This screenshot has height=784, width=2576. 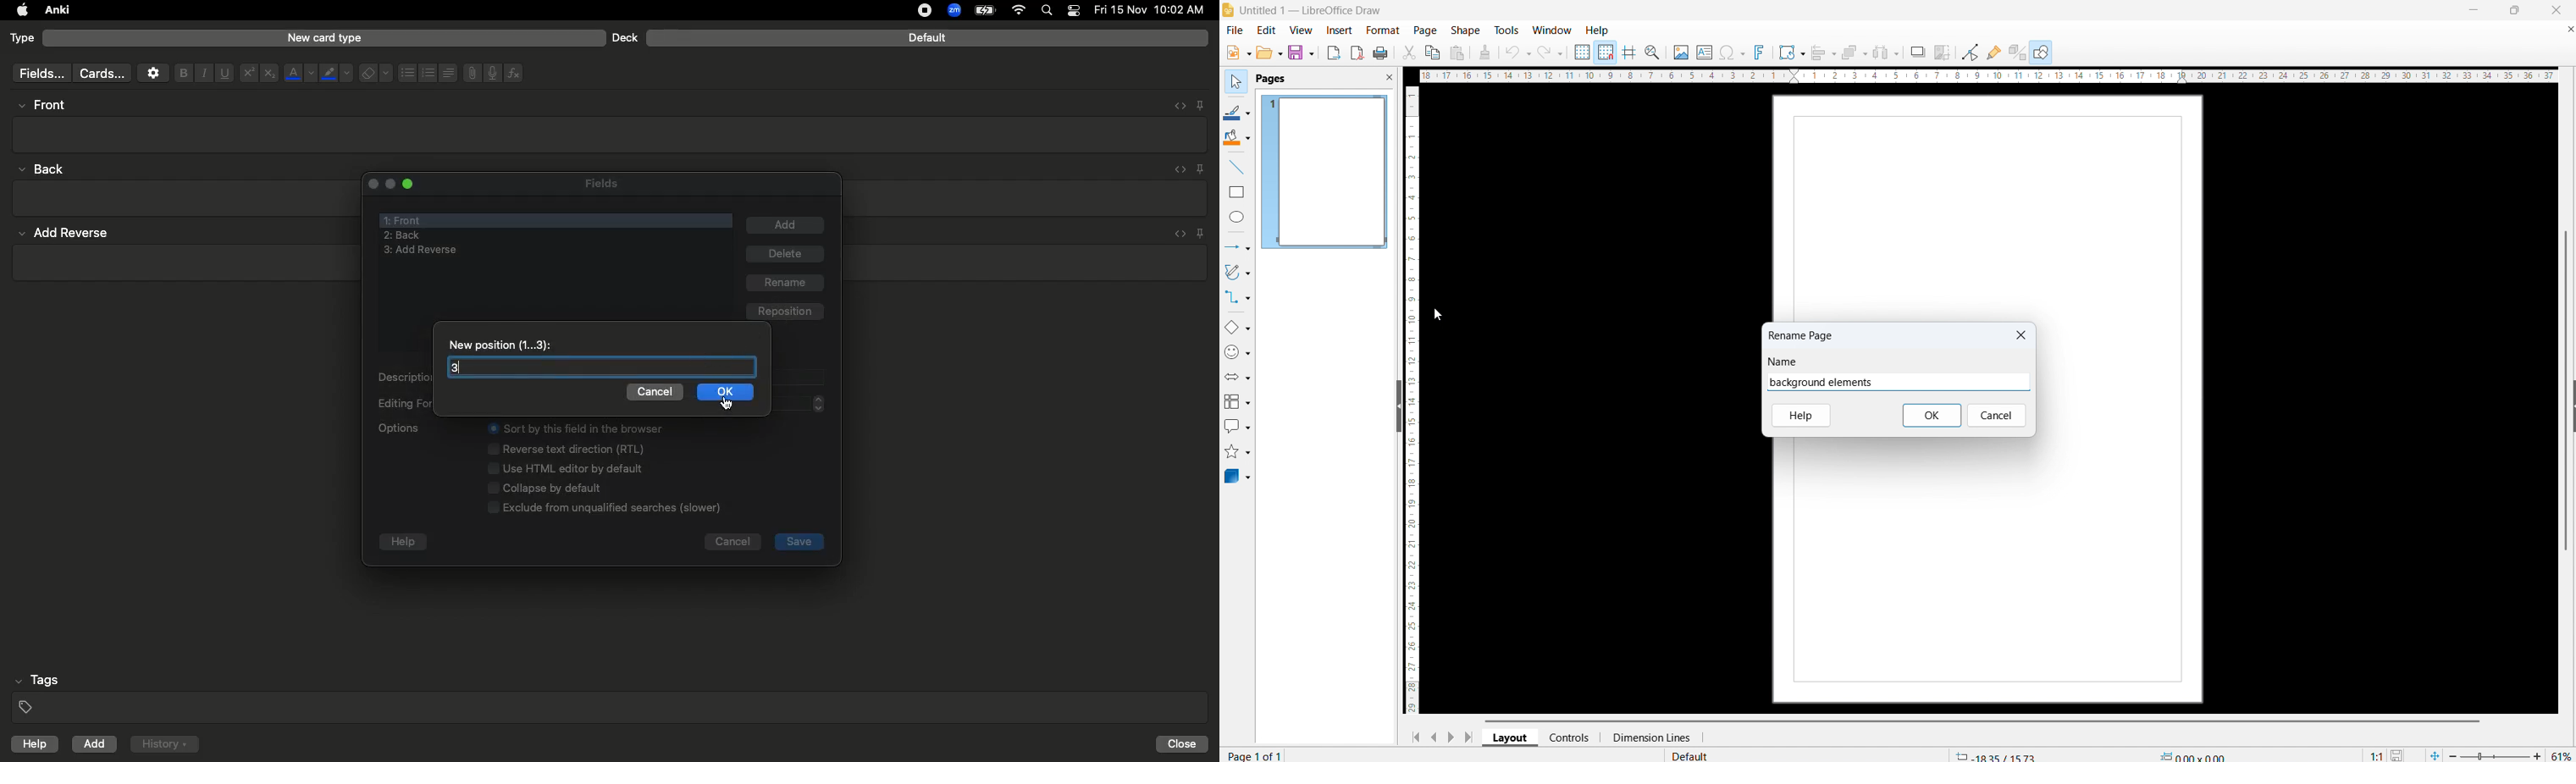 What do you see at coordinates (269, 74) in the screenshot?
I see `Subscript` at bounding box center [269, 74].